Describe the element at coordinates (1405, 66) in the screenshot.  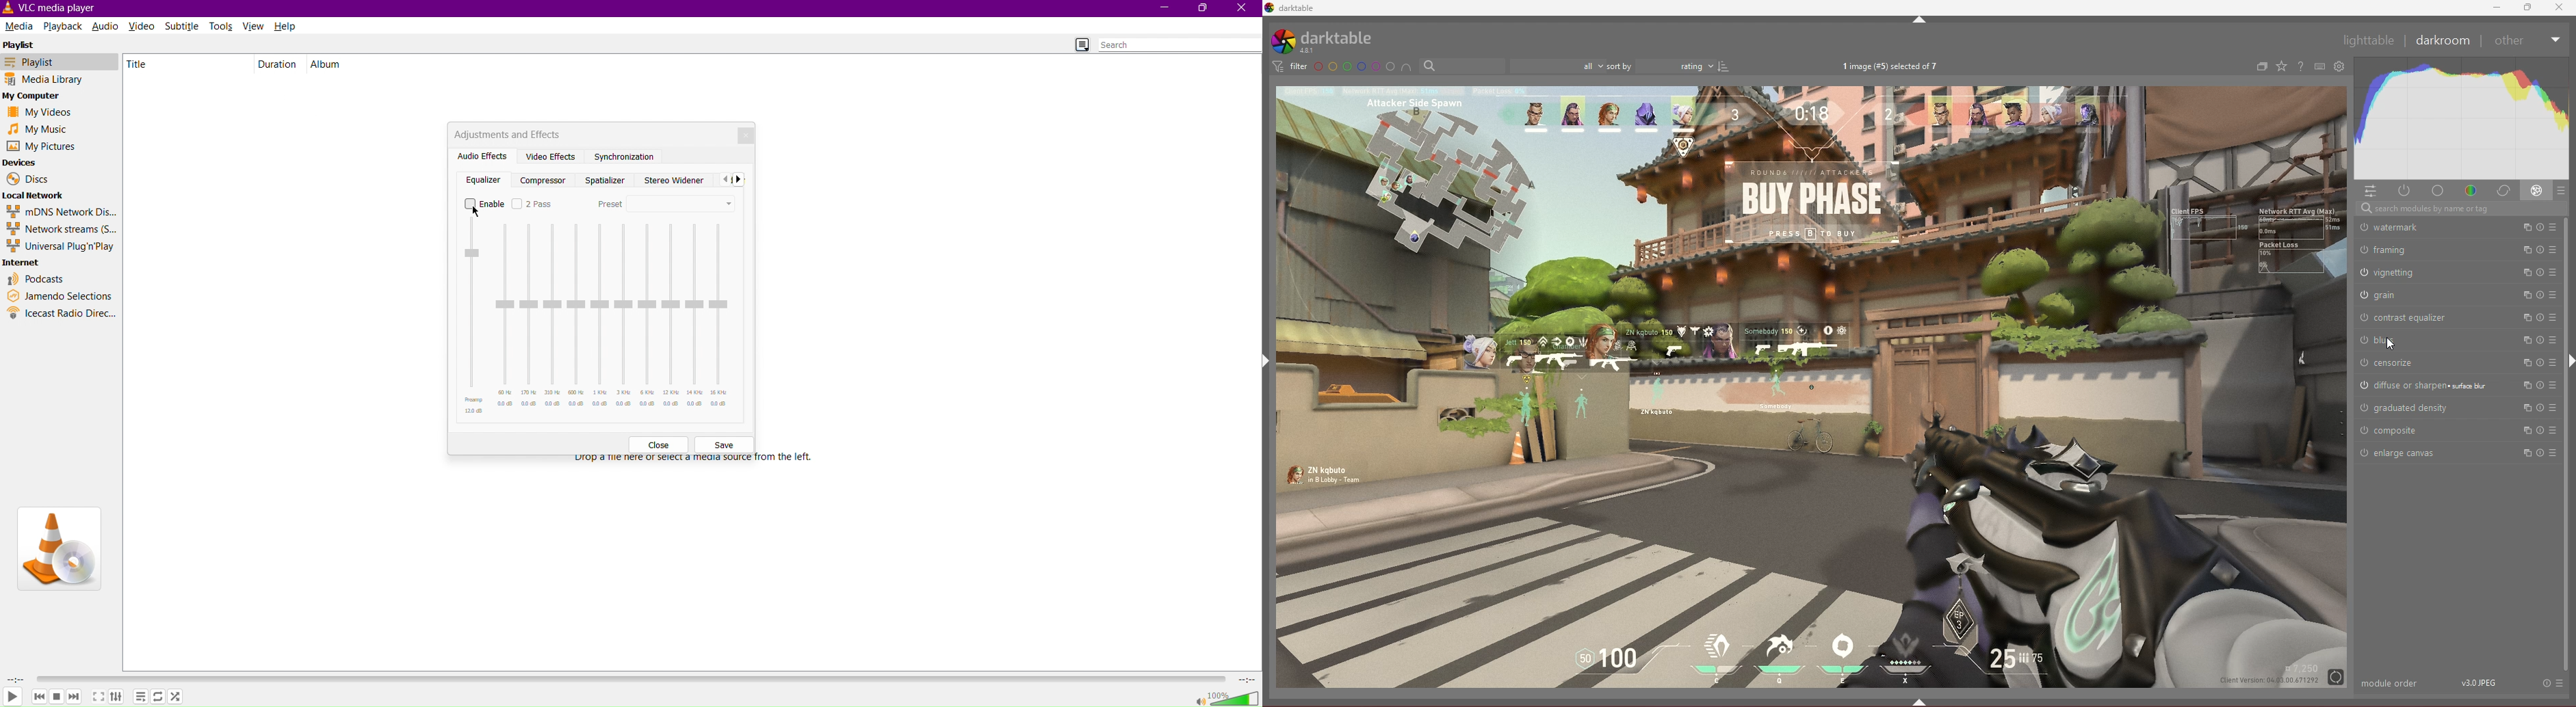
I see `include color label` at that location.